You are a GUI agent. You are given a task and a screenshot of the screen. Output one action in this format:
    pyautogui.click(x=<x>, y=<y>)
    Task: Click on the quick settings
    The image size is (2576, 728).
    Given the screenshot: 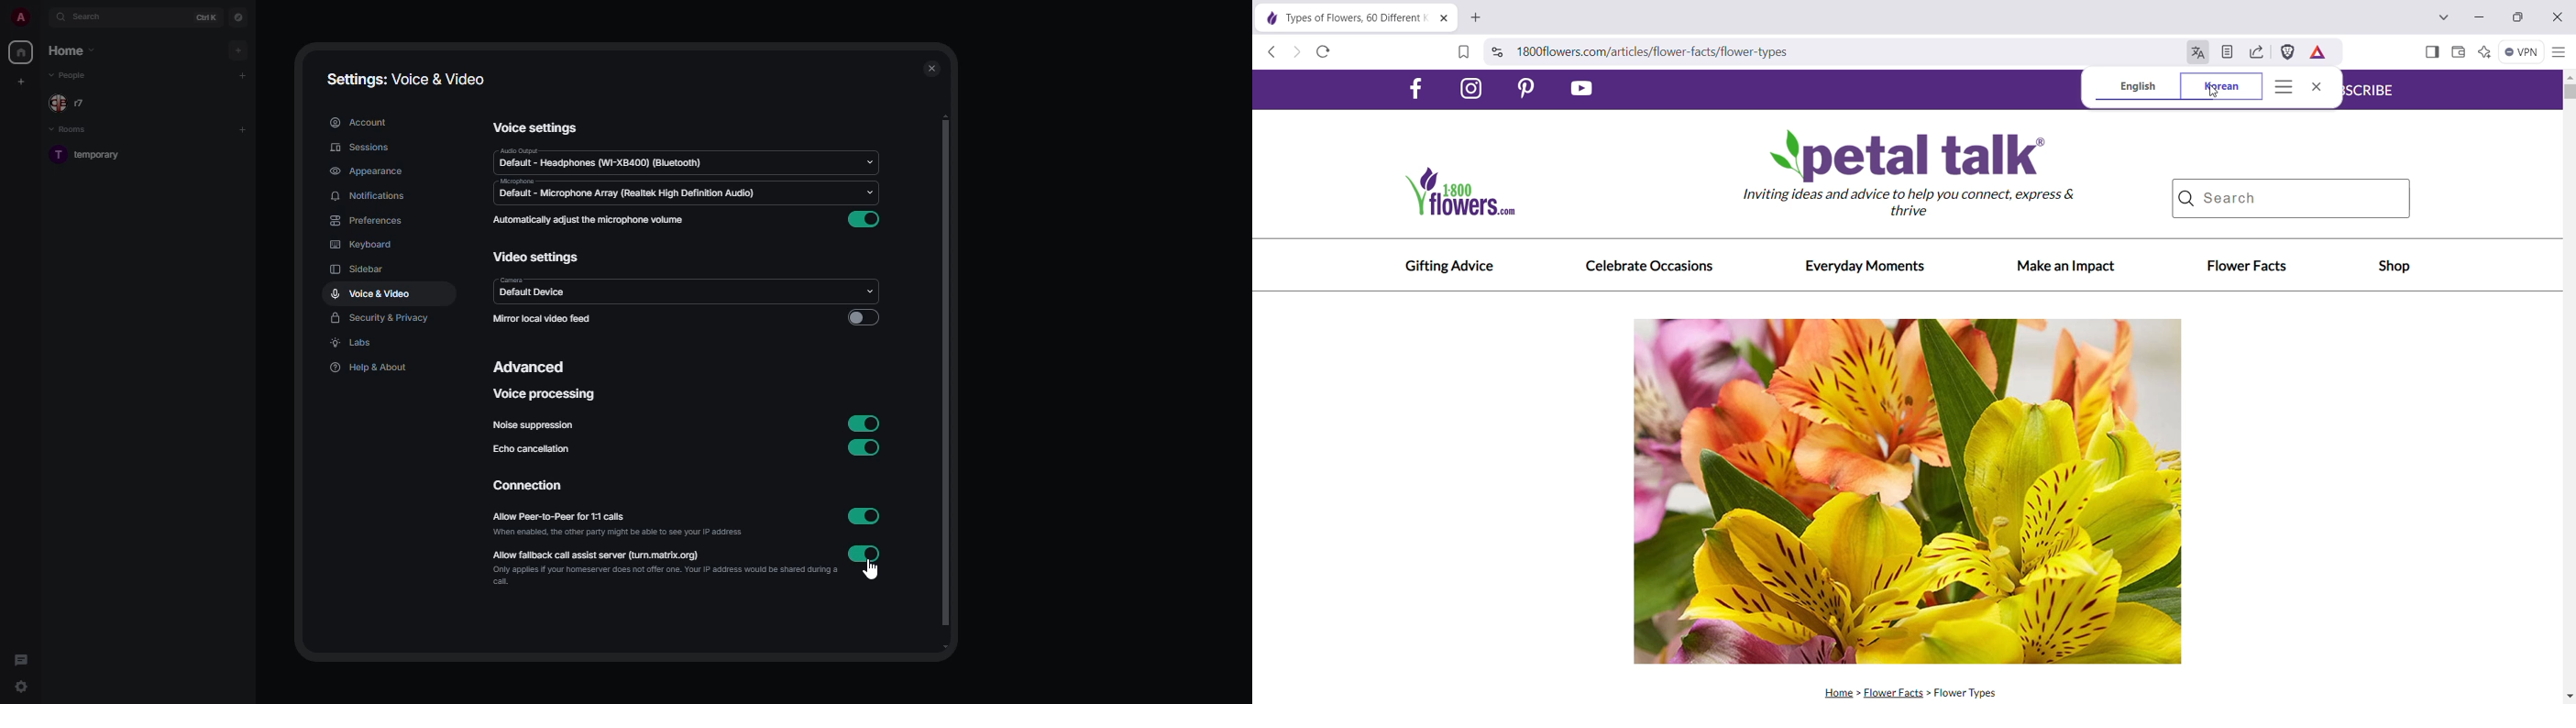 What is the action you would take?
    pyautogui.click(x=21, y=687)
    